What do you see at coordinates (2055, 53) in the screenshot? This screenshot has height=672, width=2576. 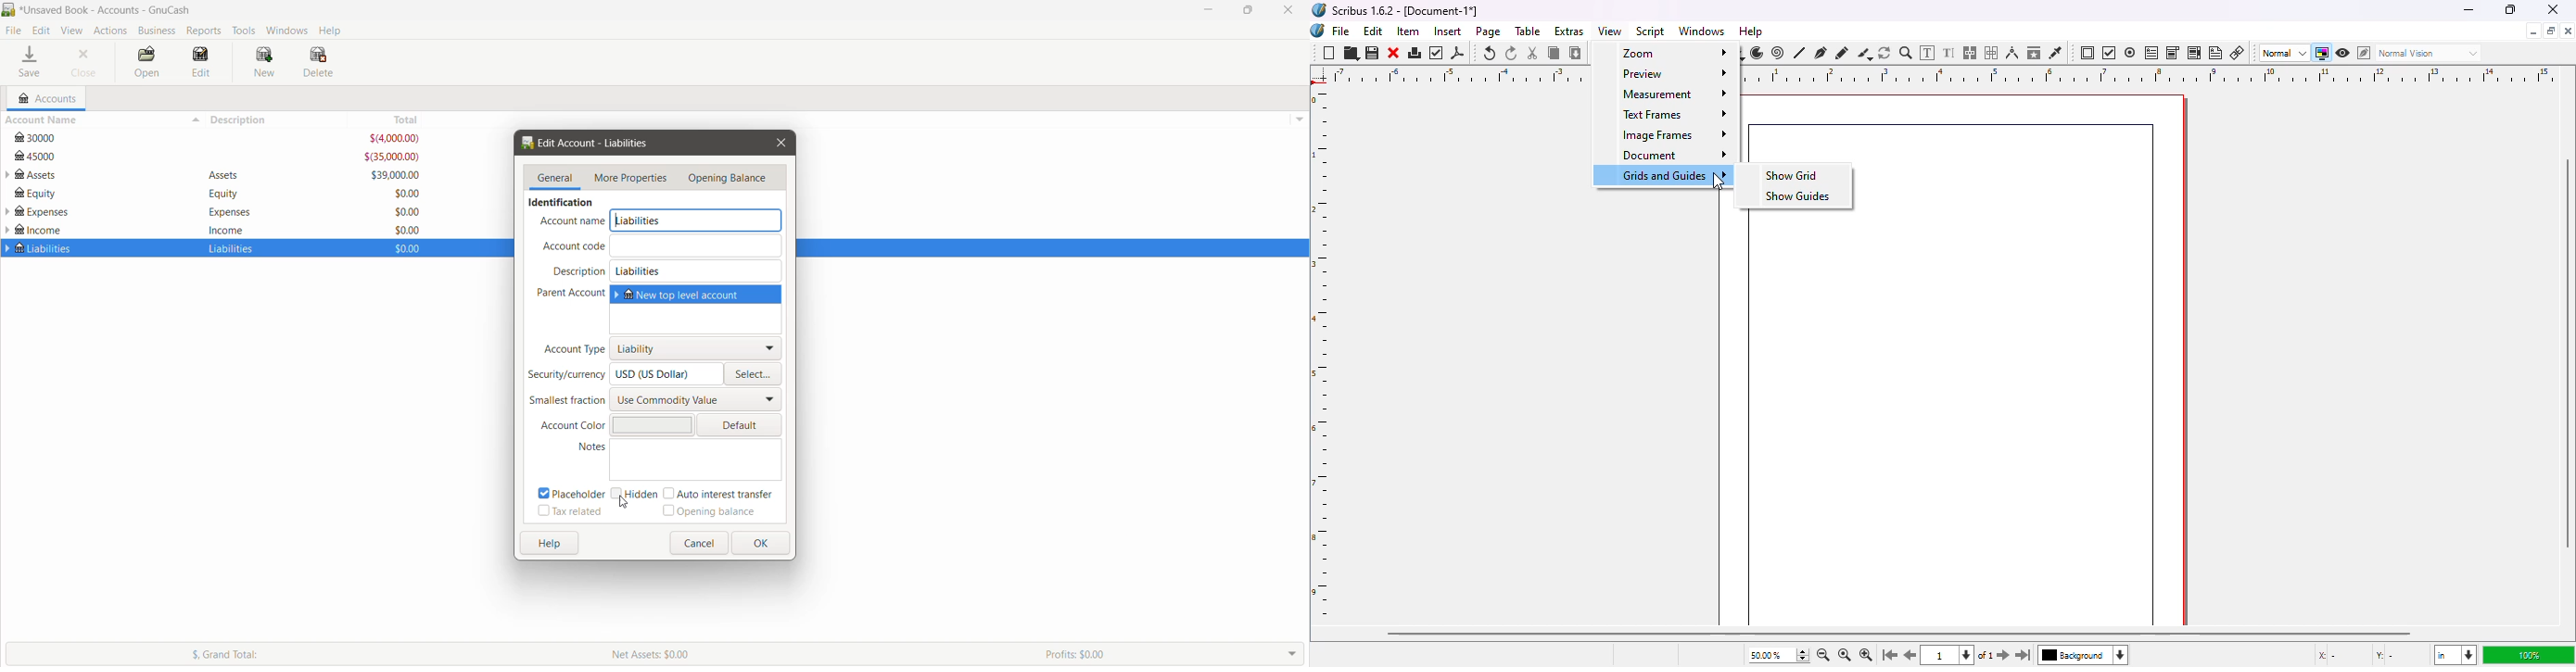 I see `eye dropper` at bounding box center [2055, 53].